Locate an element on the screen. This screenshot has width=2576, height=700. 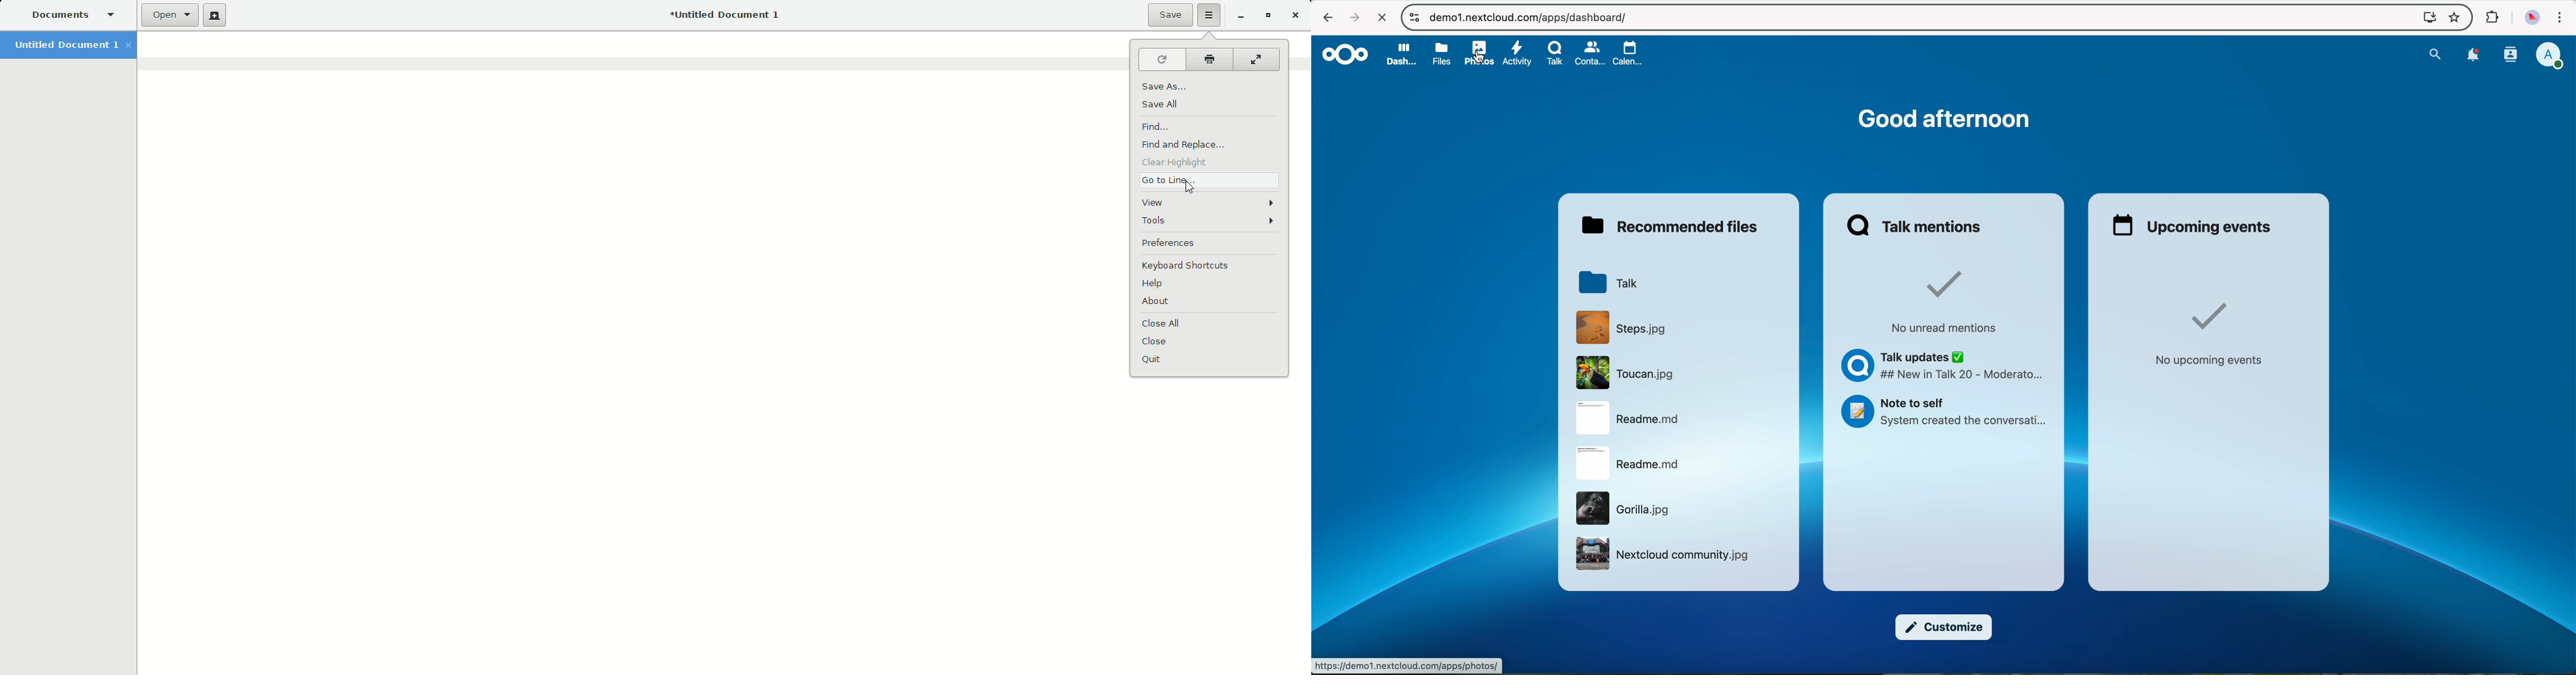
Print is located at coordinates (1209, 59).